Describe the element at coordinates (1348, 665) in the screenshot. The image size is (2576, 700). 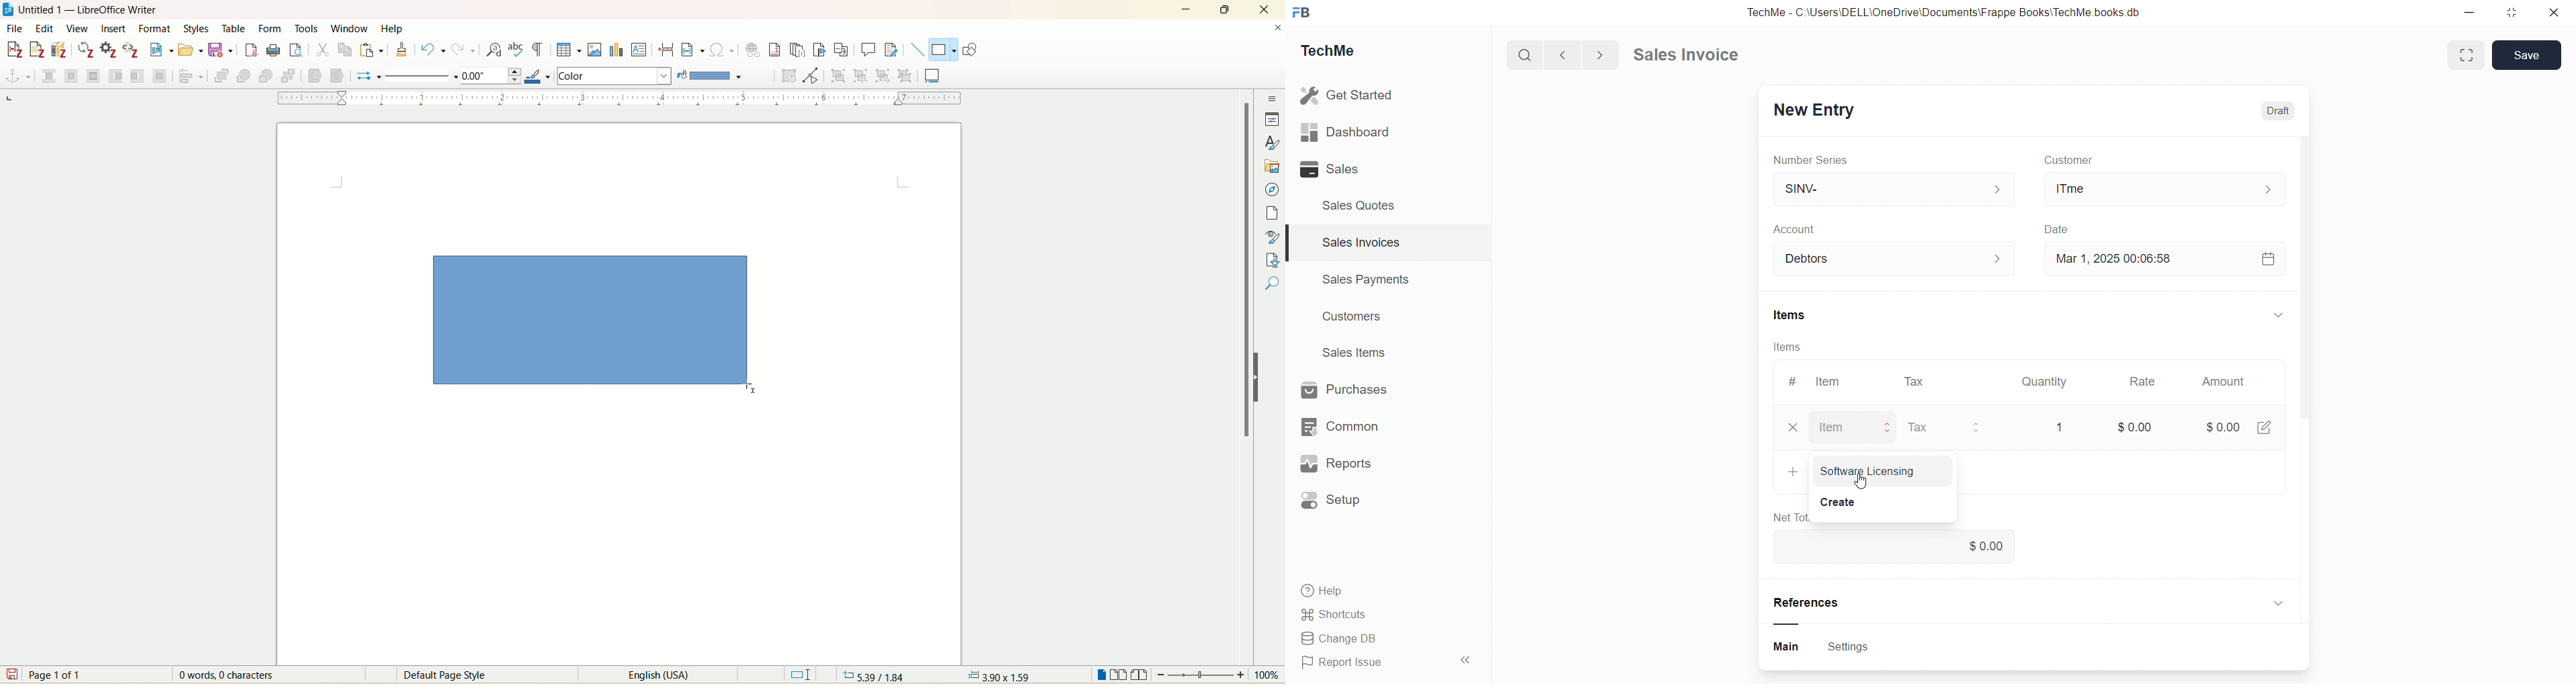
I see ` Report Issue` at that location.